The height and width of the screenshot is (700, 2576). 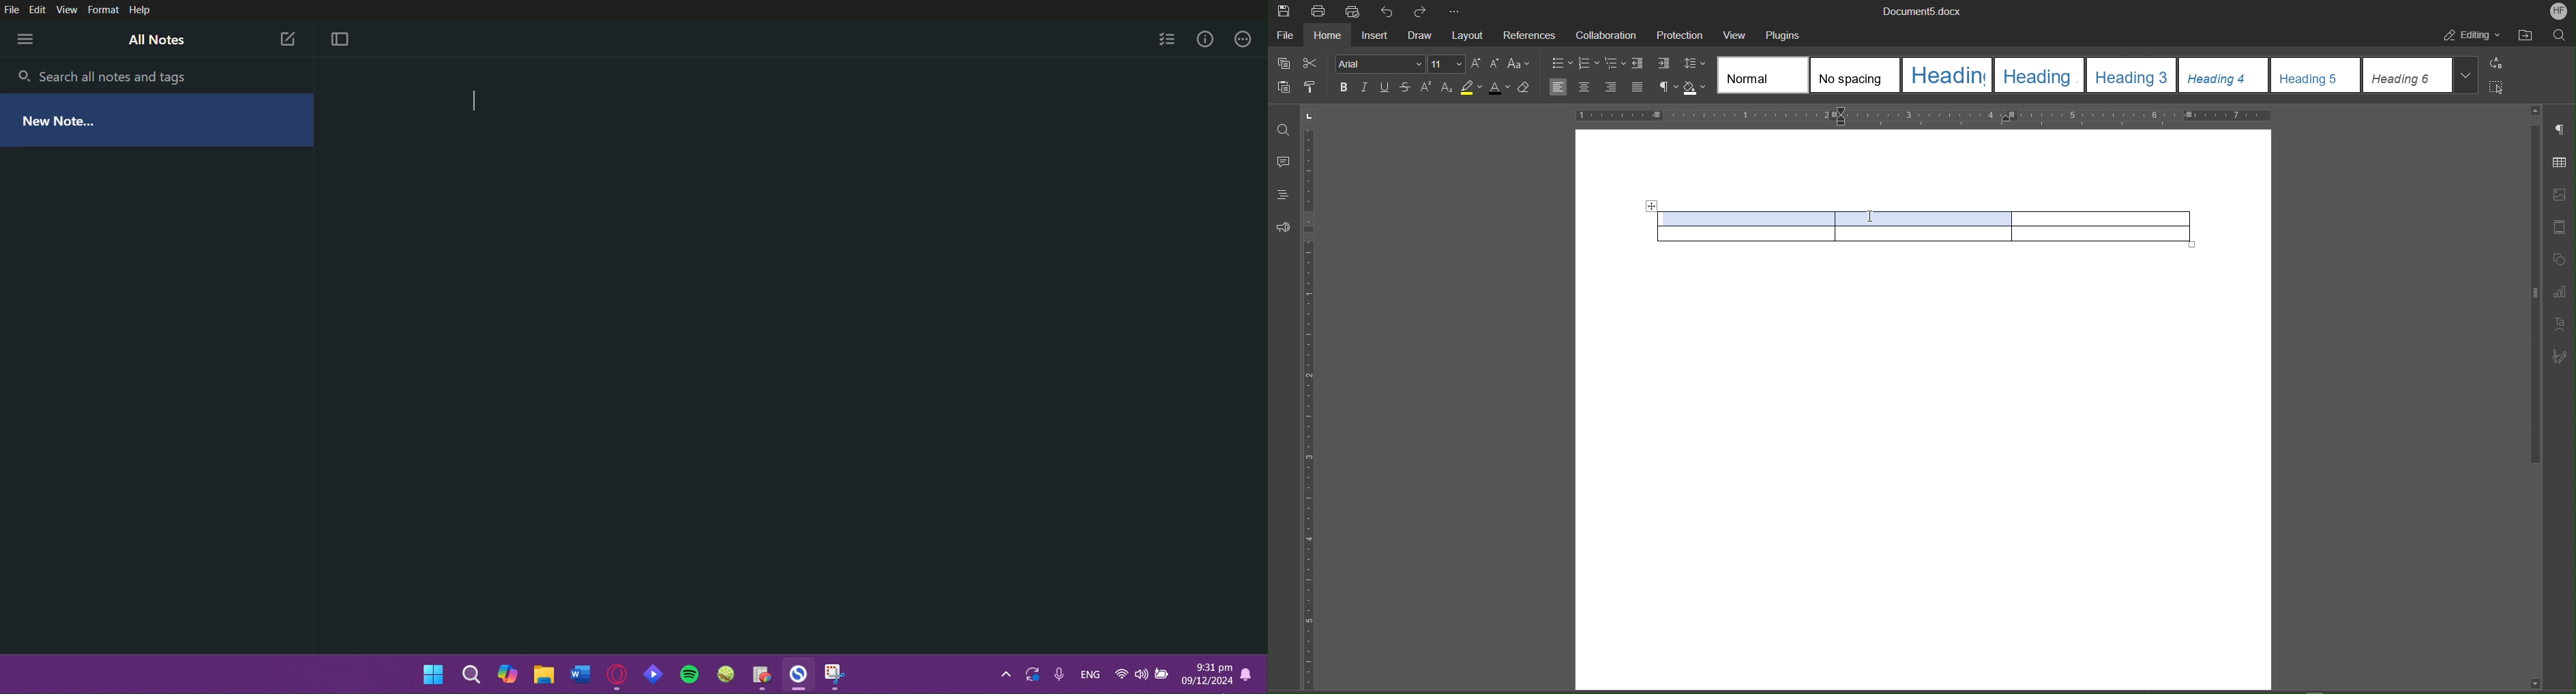 What do you see at coordinates (1406, 88) in the screenshot?
I see `Strikethrough` at bounding box center [1406, 88].